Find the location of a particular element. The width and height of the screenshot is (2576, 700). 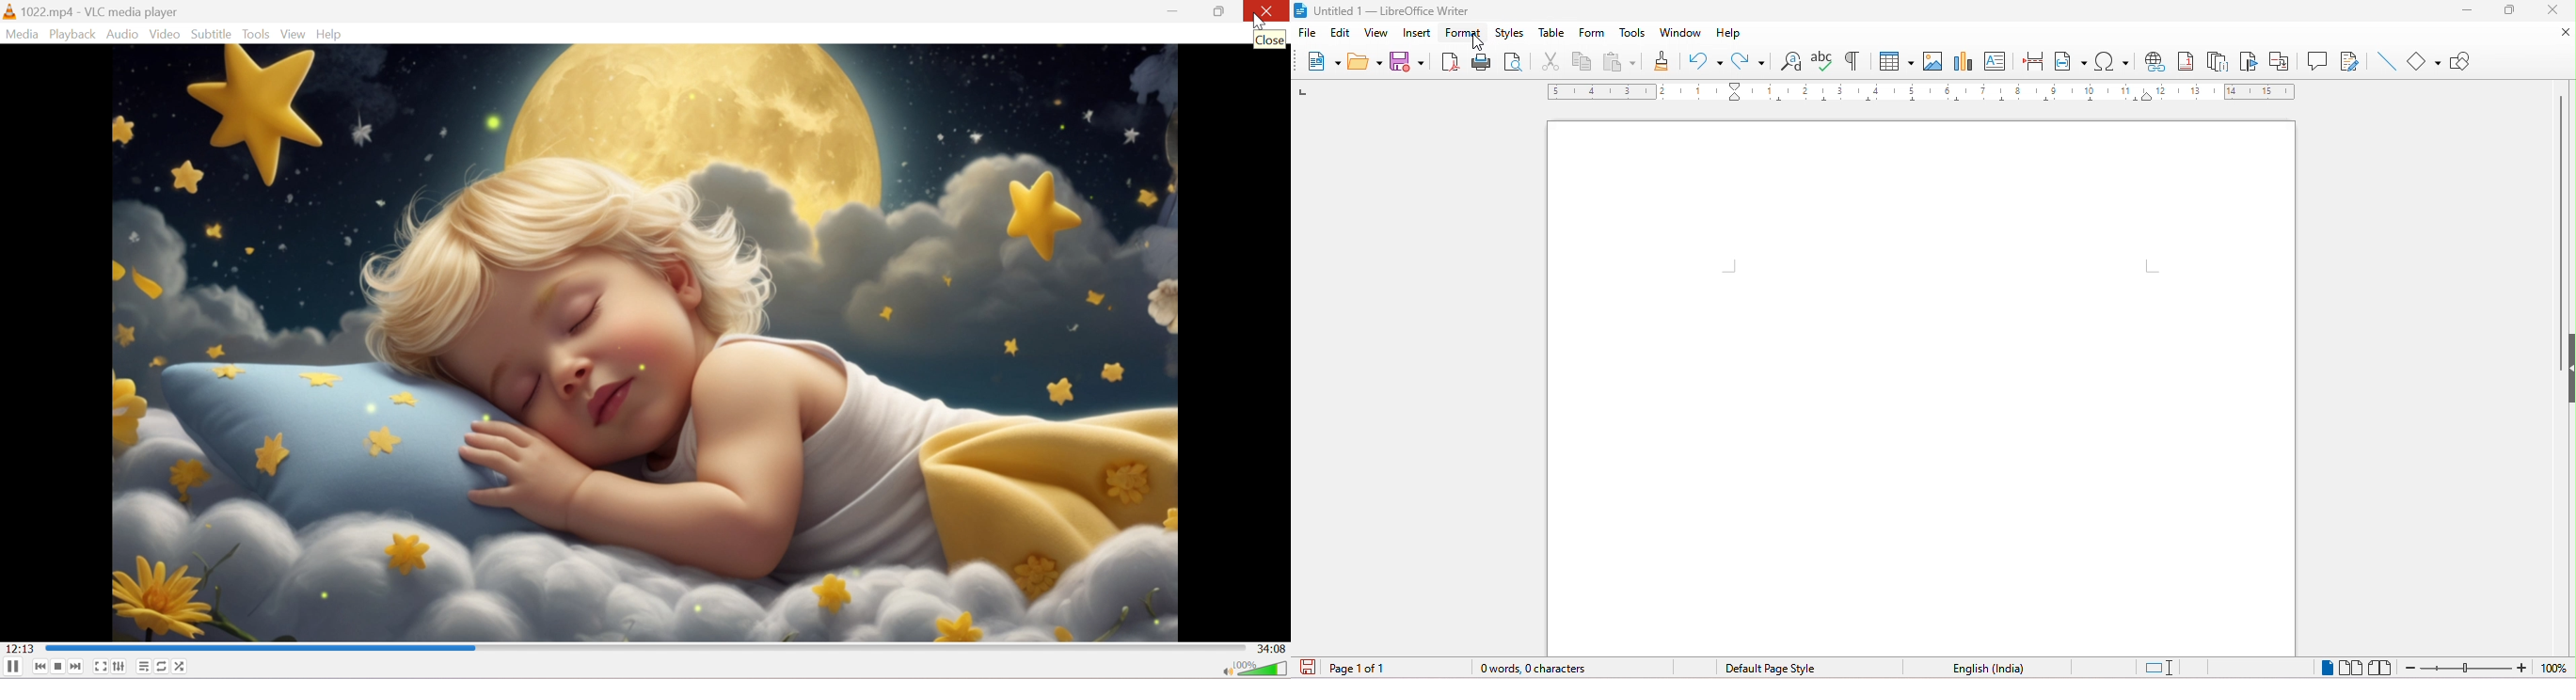

page break is located at coordinates (2032, 58).